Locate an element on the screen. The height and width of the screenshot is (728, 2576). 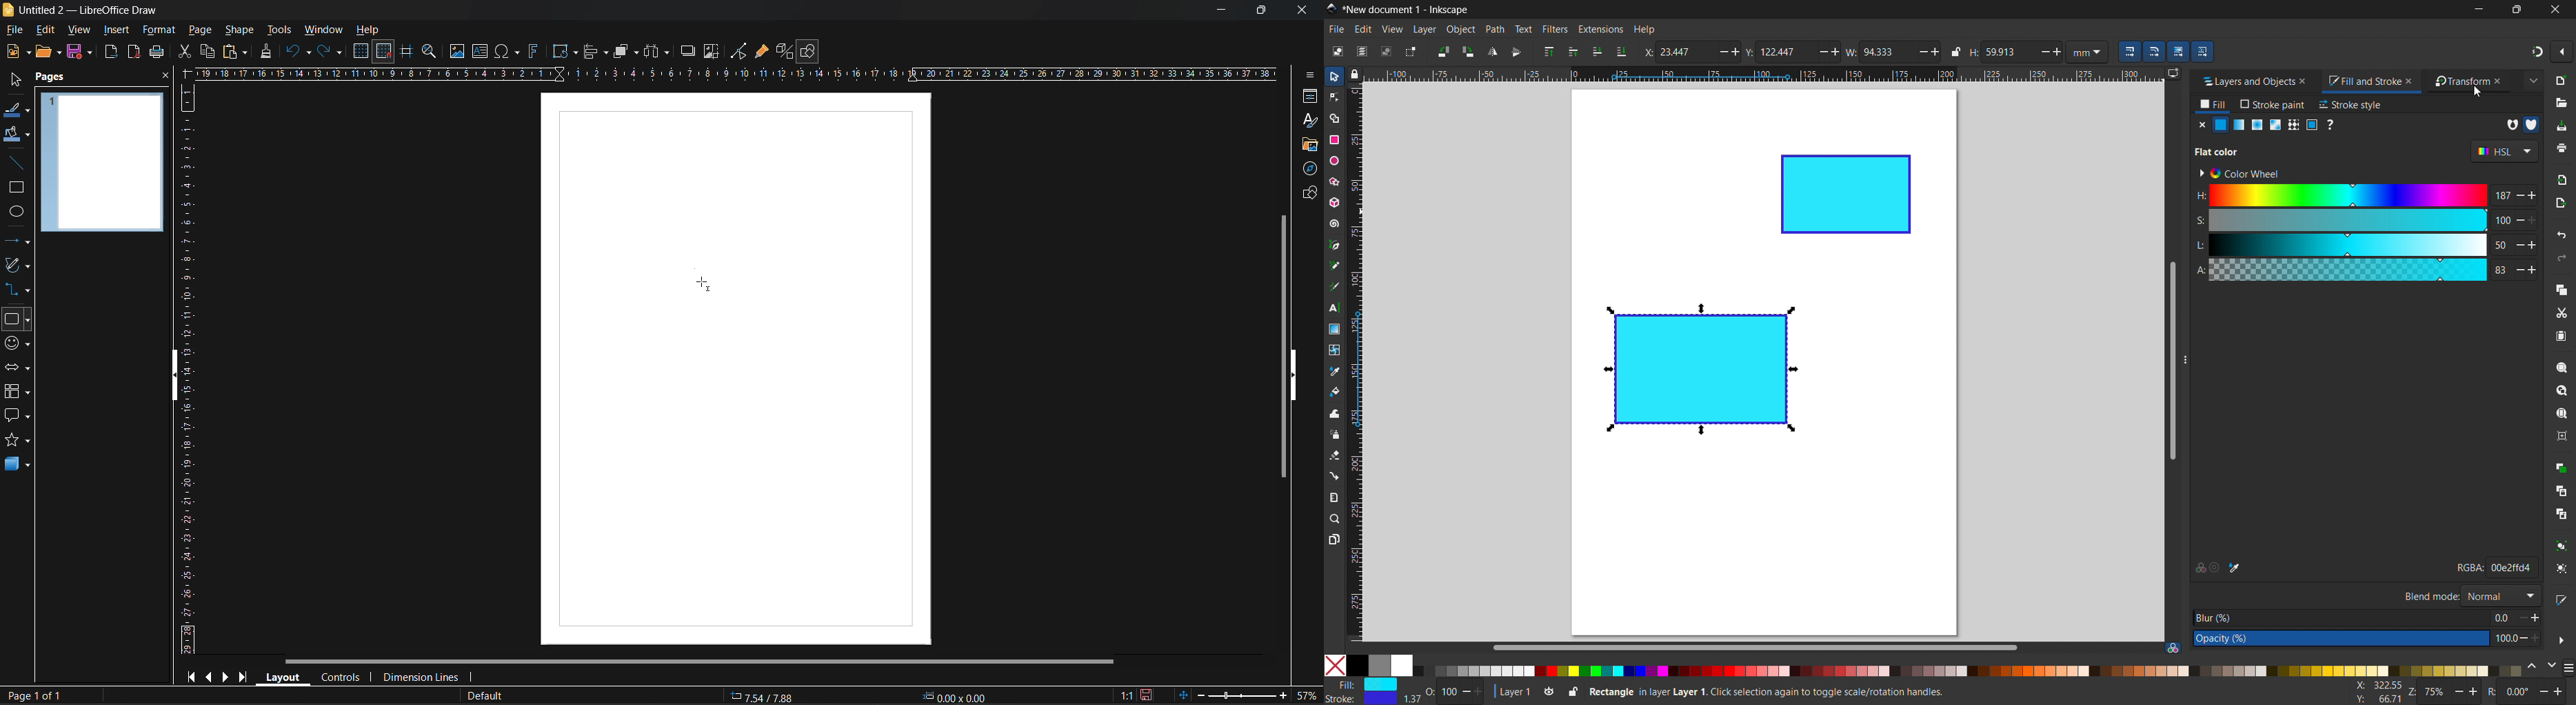
dimension lines is located at coordinates (420, 678).